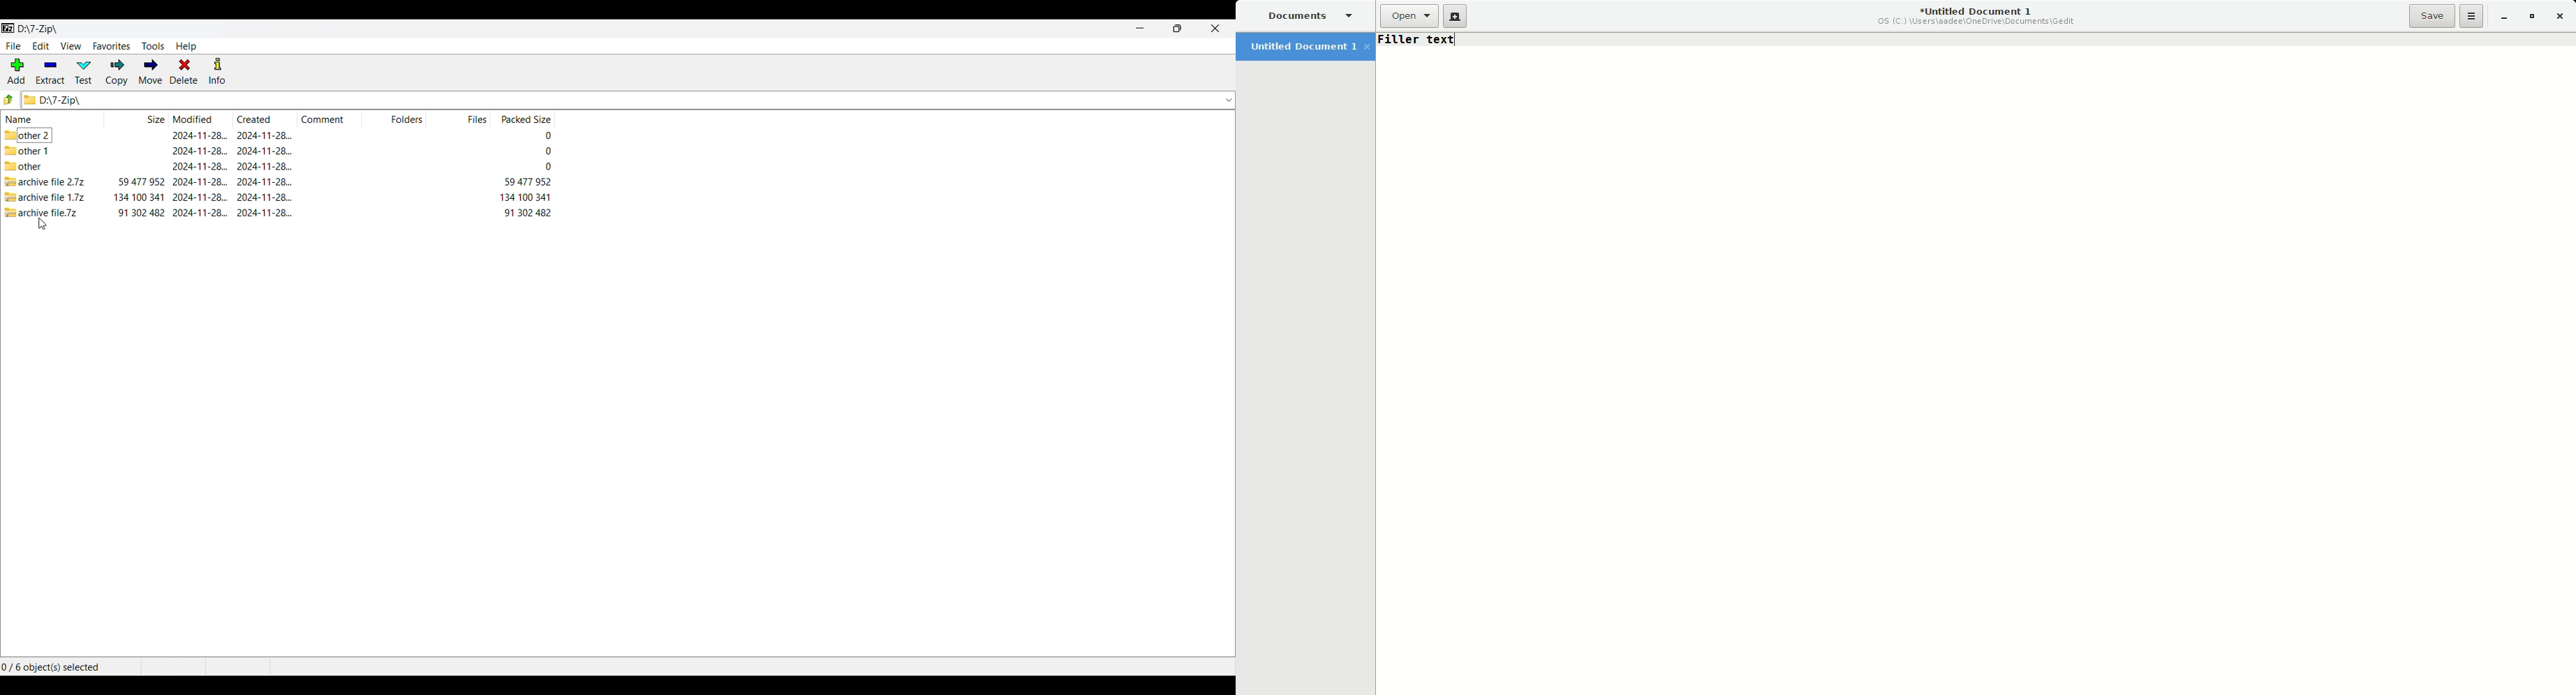 The width and height of the screenshot is (2576, 700). Describe the element at coordinates (201, 213) in the screenshot. I see `modified date & time` at that location.